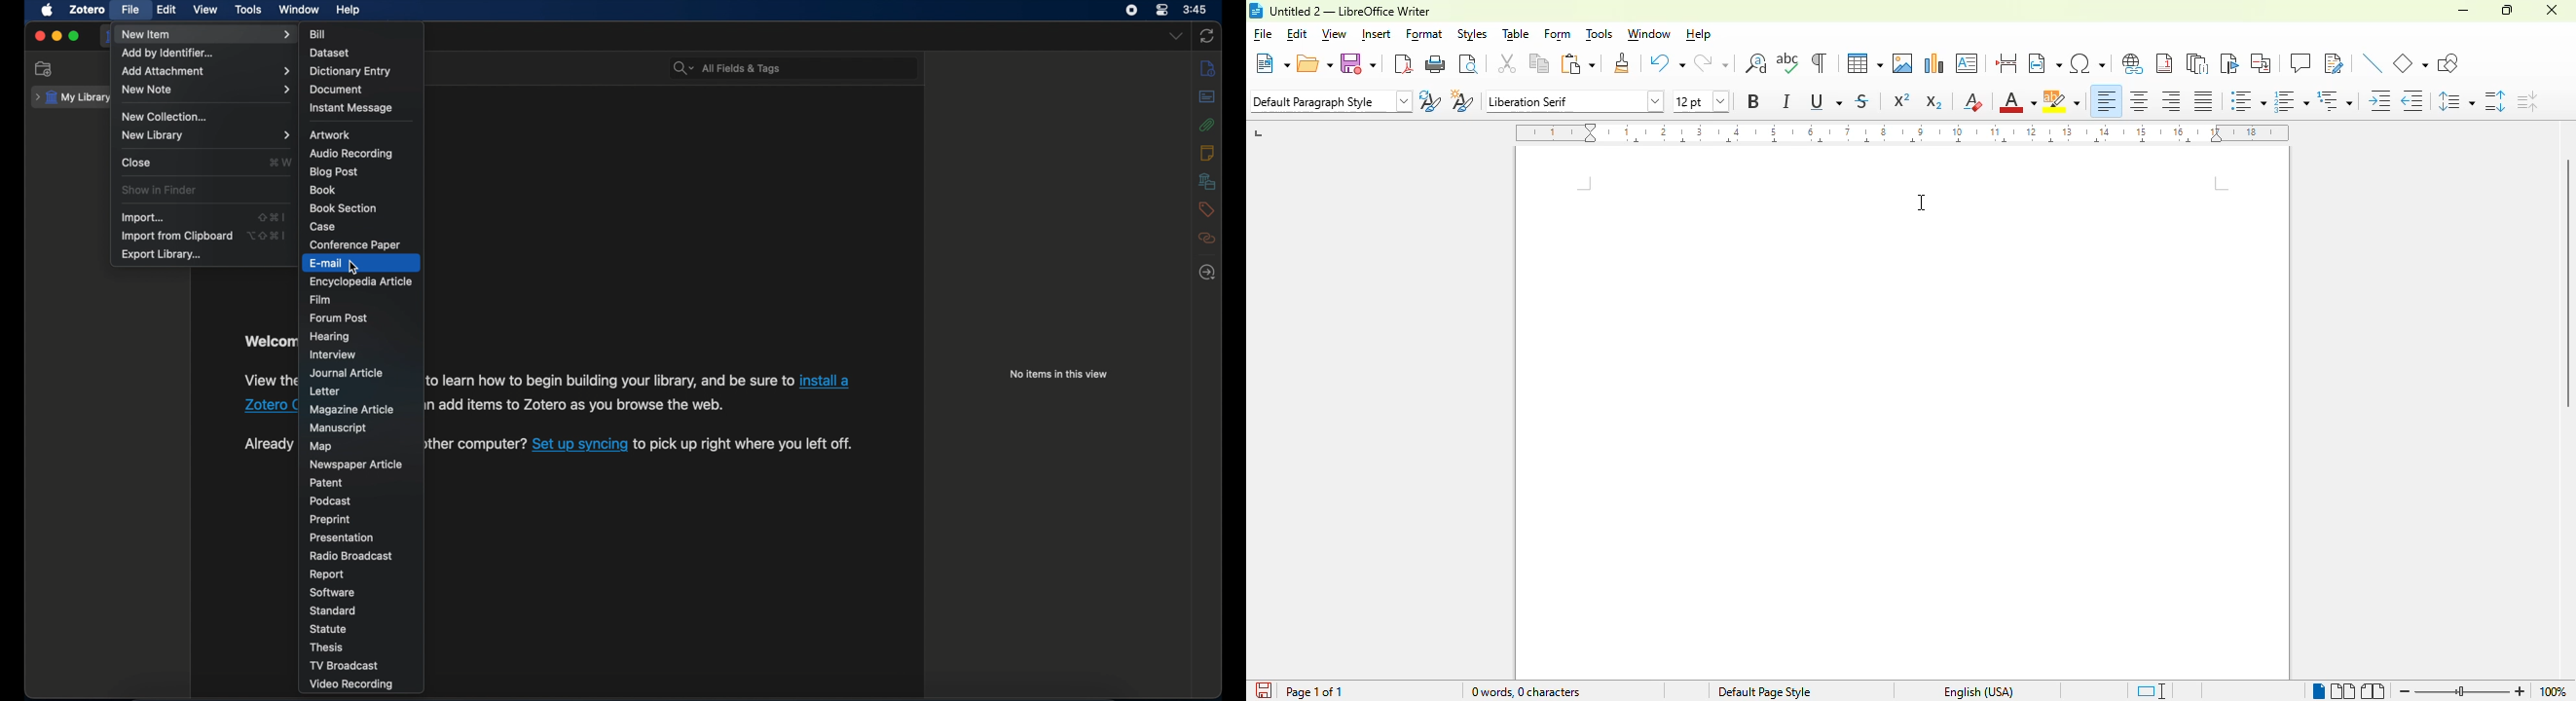 Image resolution: width=2576 pixels, height=728 pixels. Describe the element at coordinates (266, 236) in the screenshot. I see `shortcut` at that location.